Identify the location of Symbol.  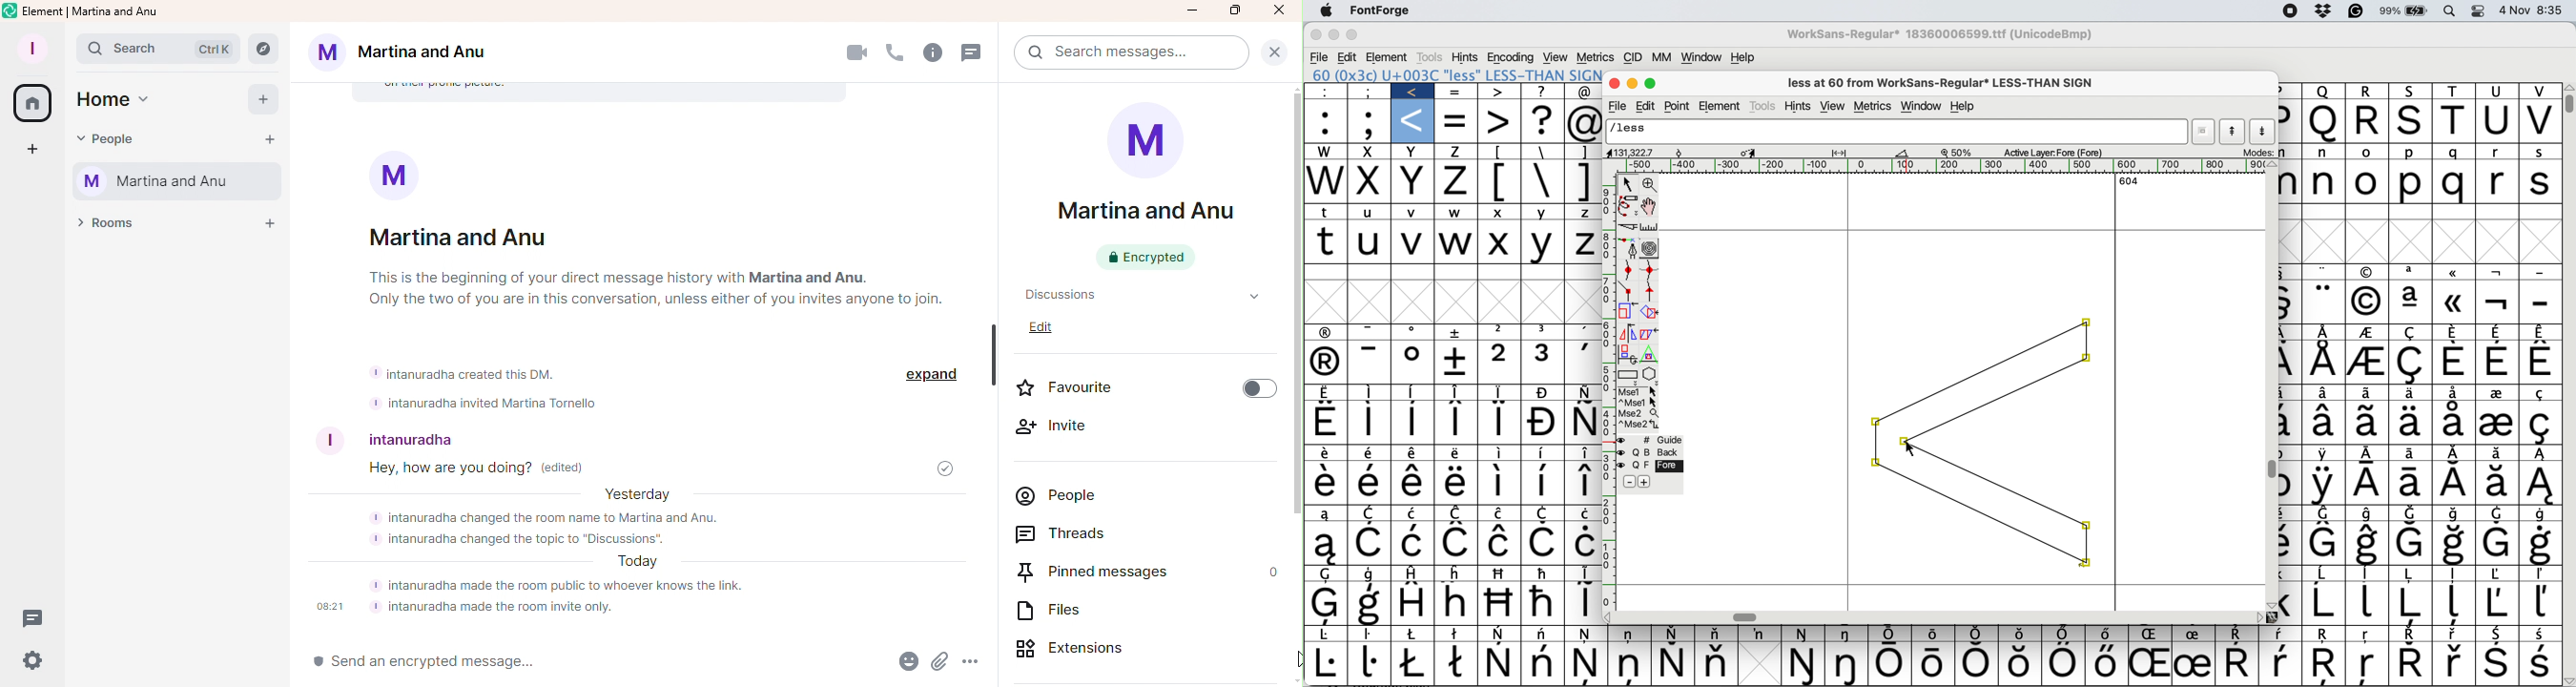
(2410, 422).